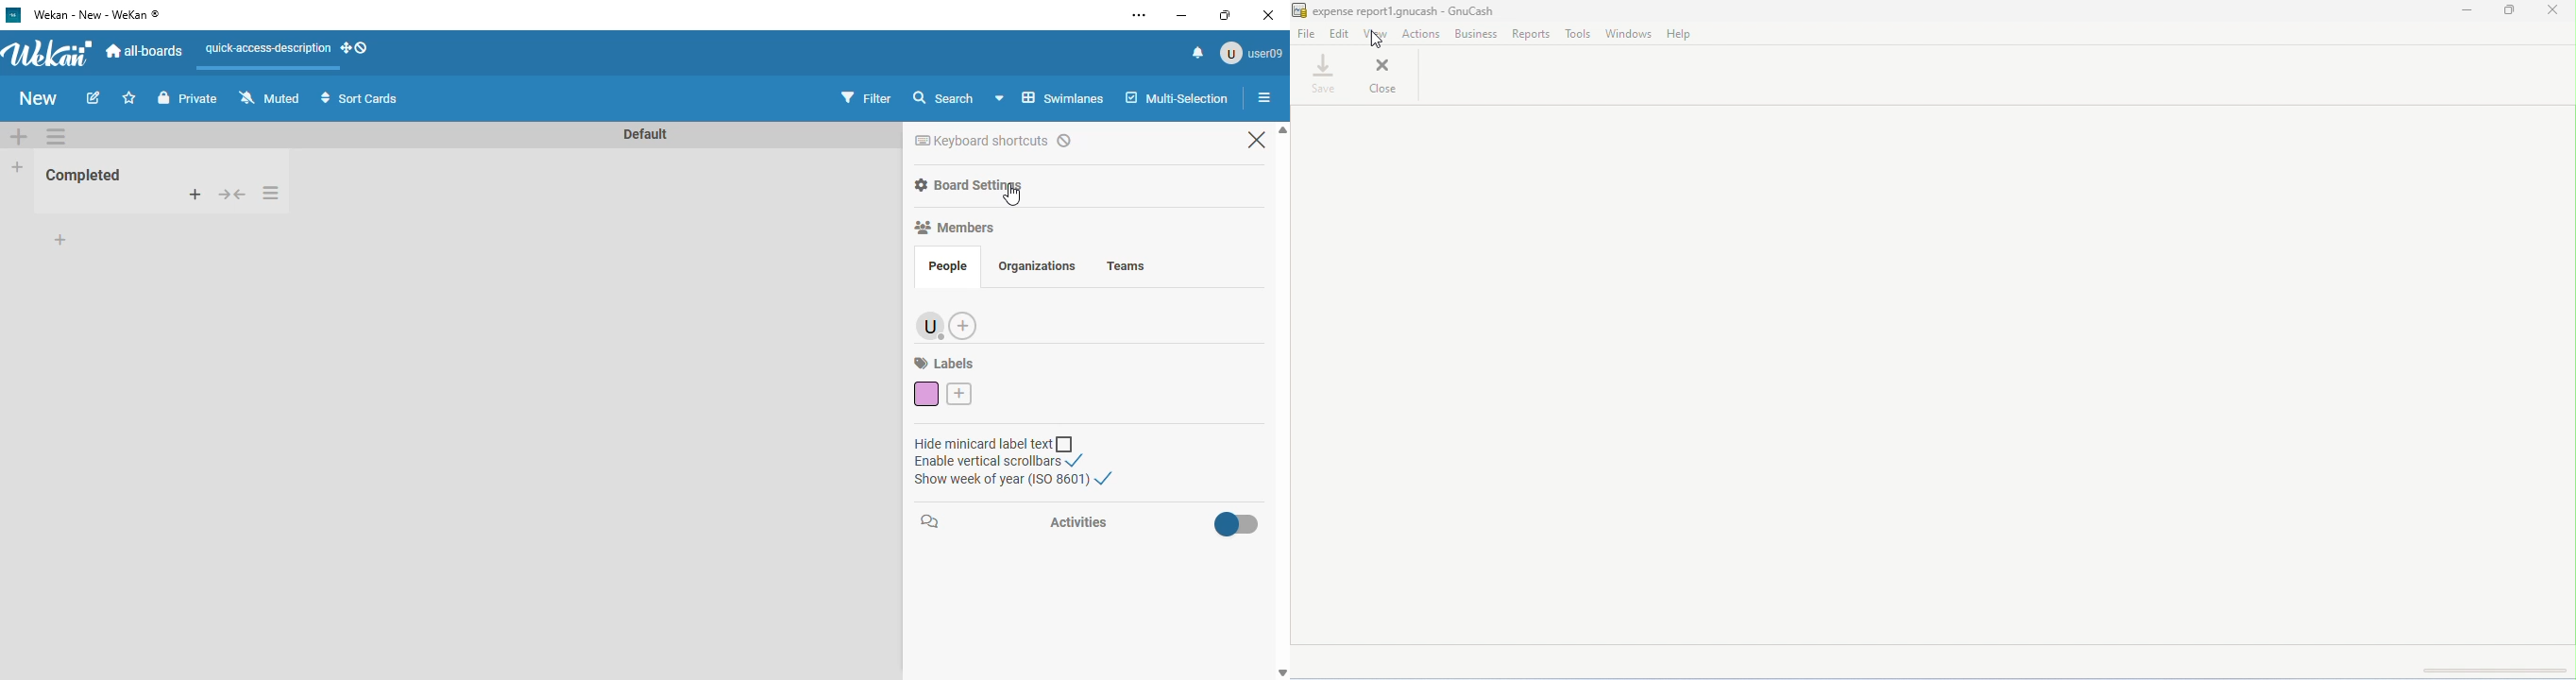  I want to click on save, so click(1326, 73).